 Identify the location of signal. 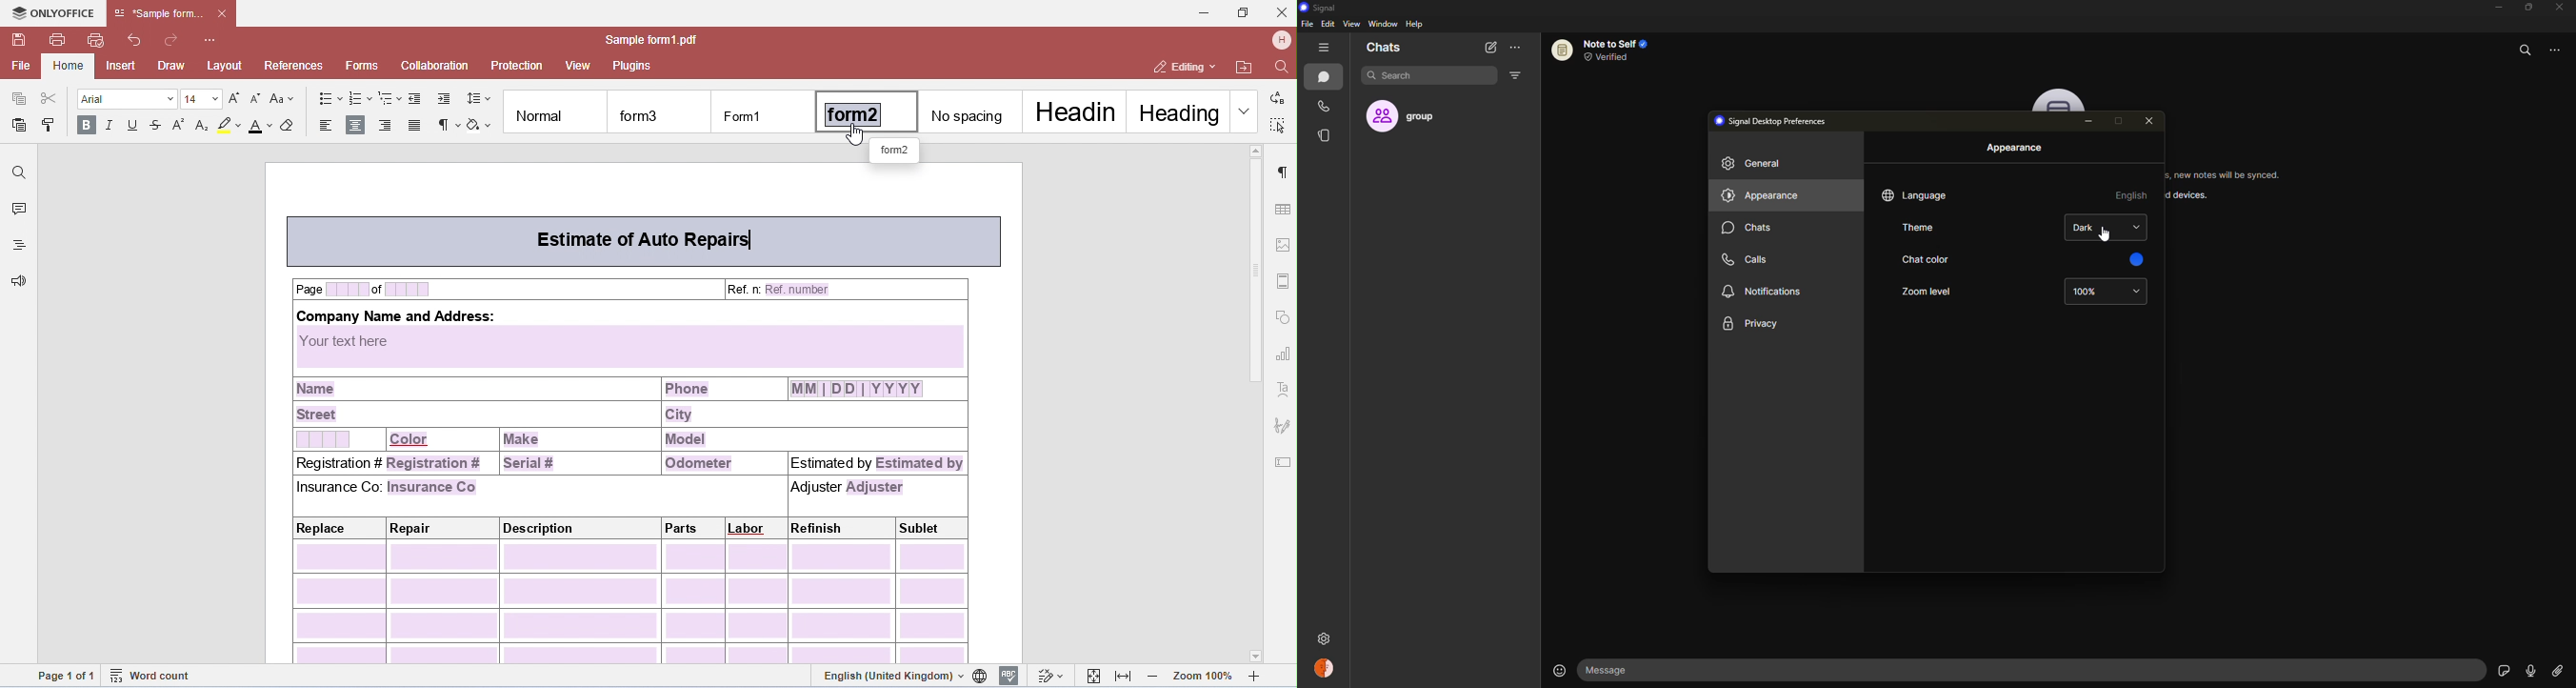
(1317, 9).